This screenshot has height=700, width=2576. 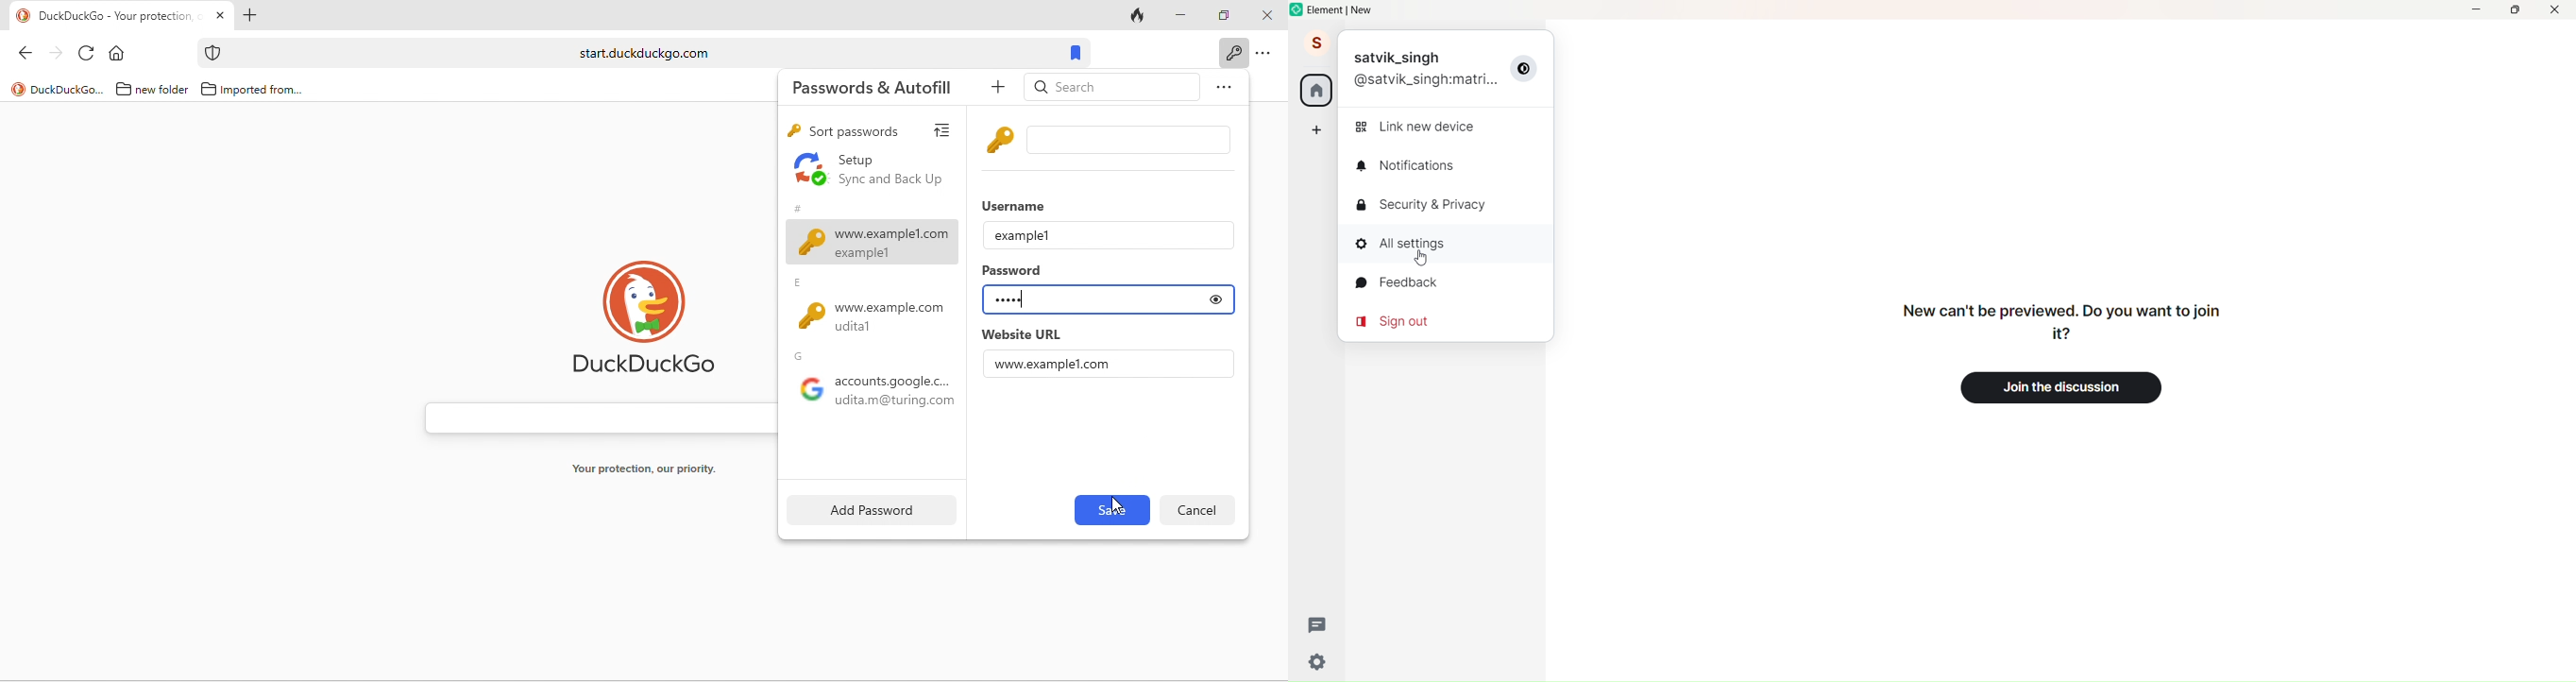 What do you see at coordinates (872, 395) in the screenshot?
I see `google accounts` at bounding box center [872, 395].